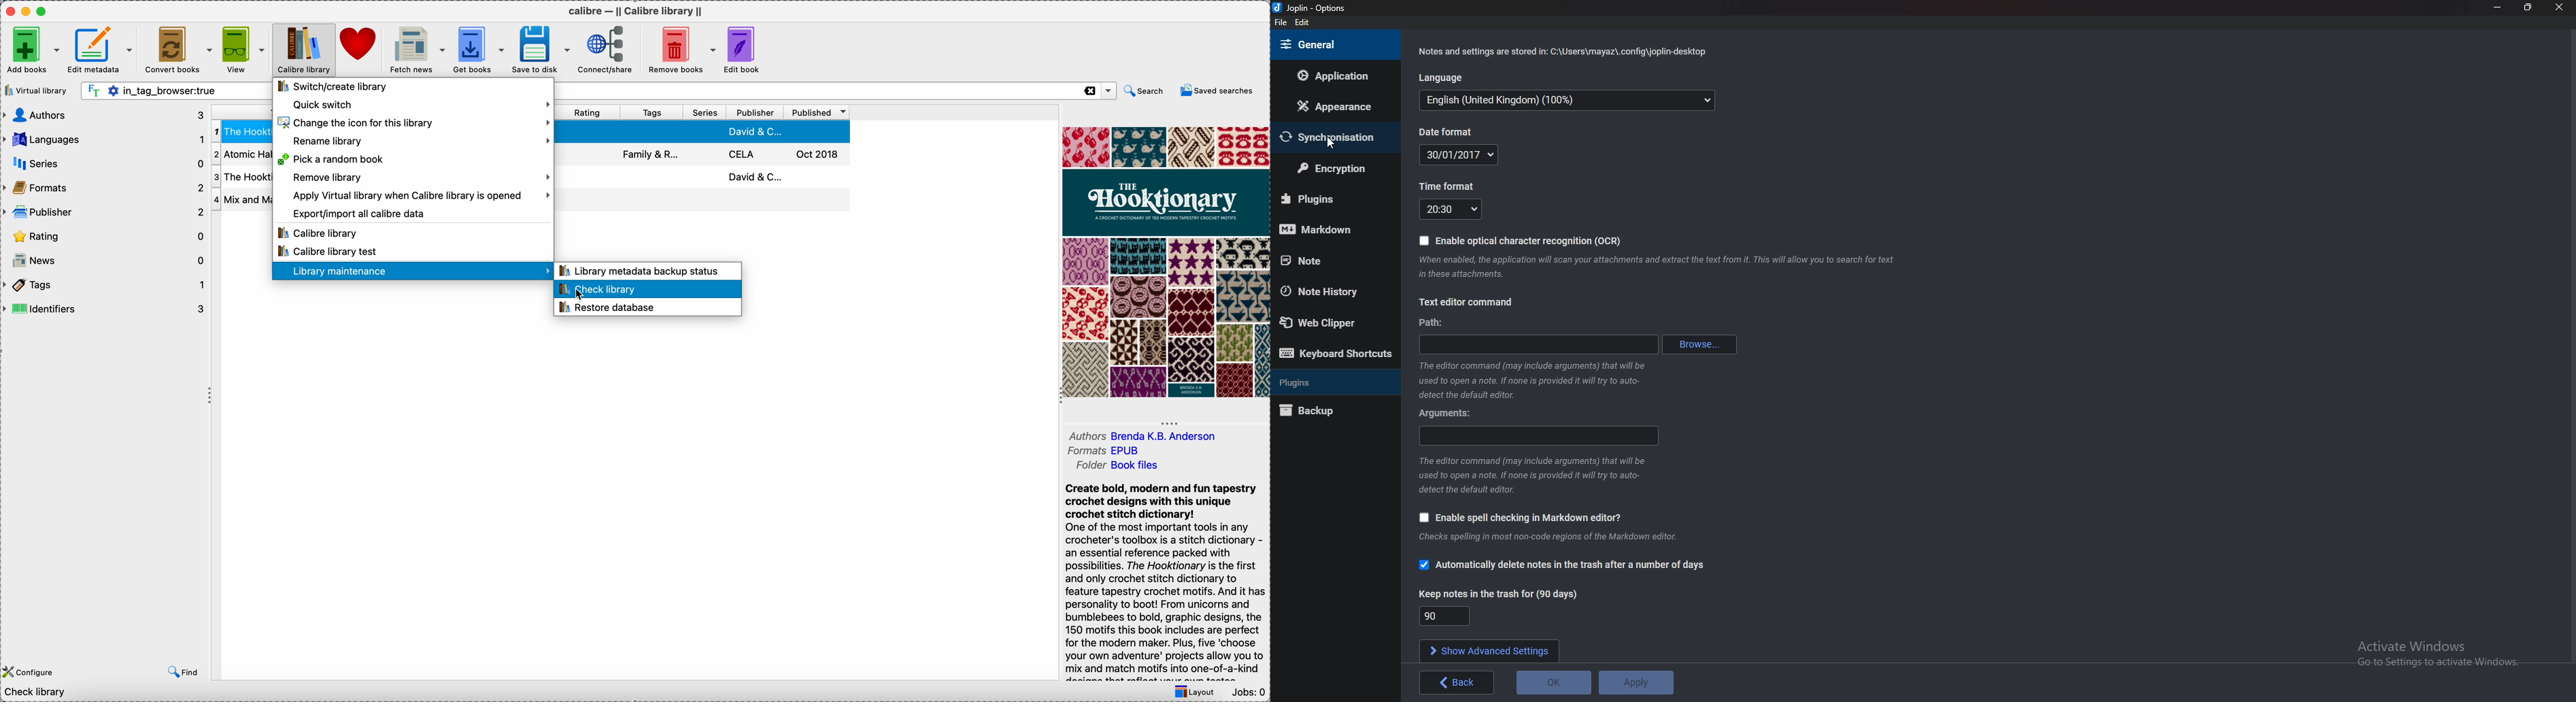 This screenshot has height=728, width=2576. I want to click on tags, so click(105, 285).